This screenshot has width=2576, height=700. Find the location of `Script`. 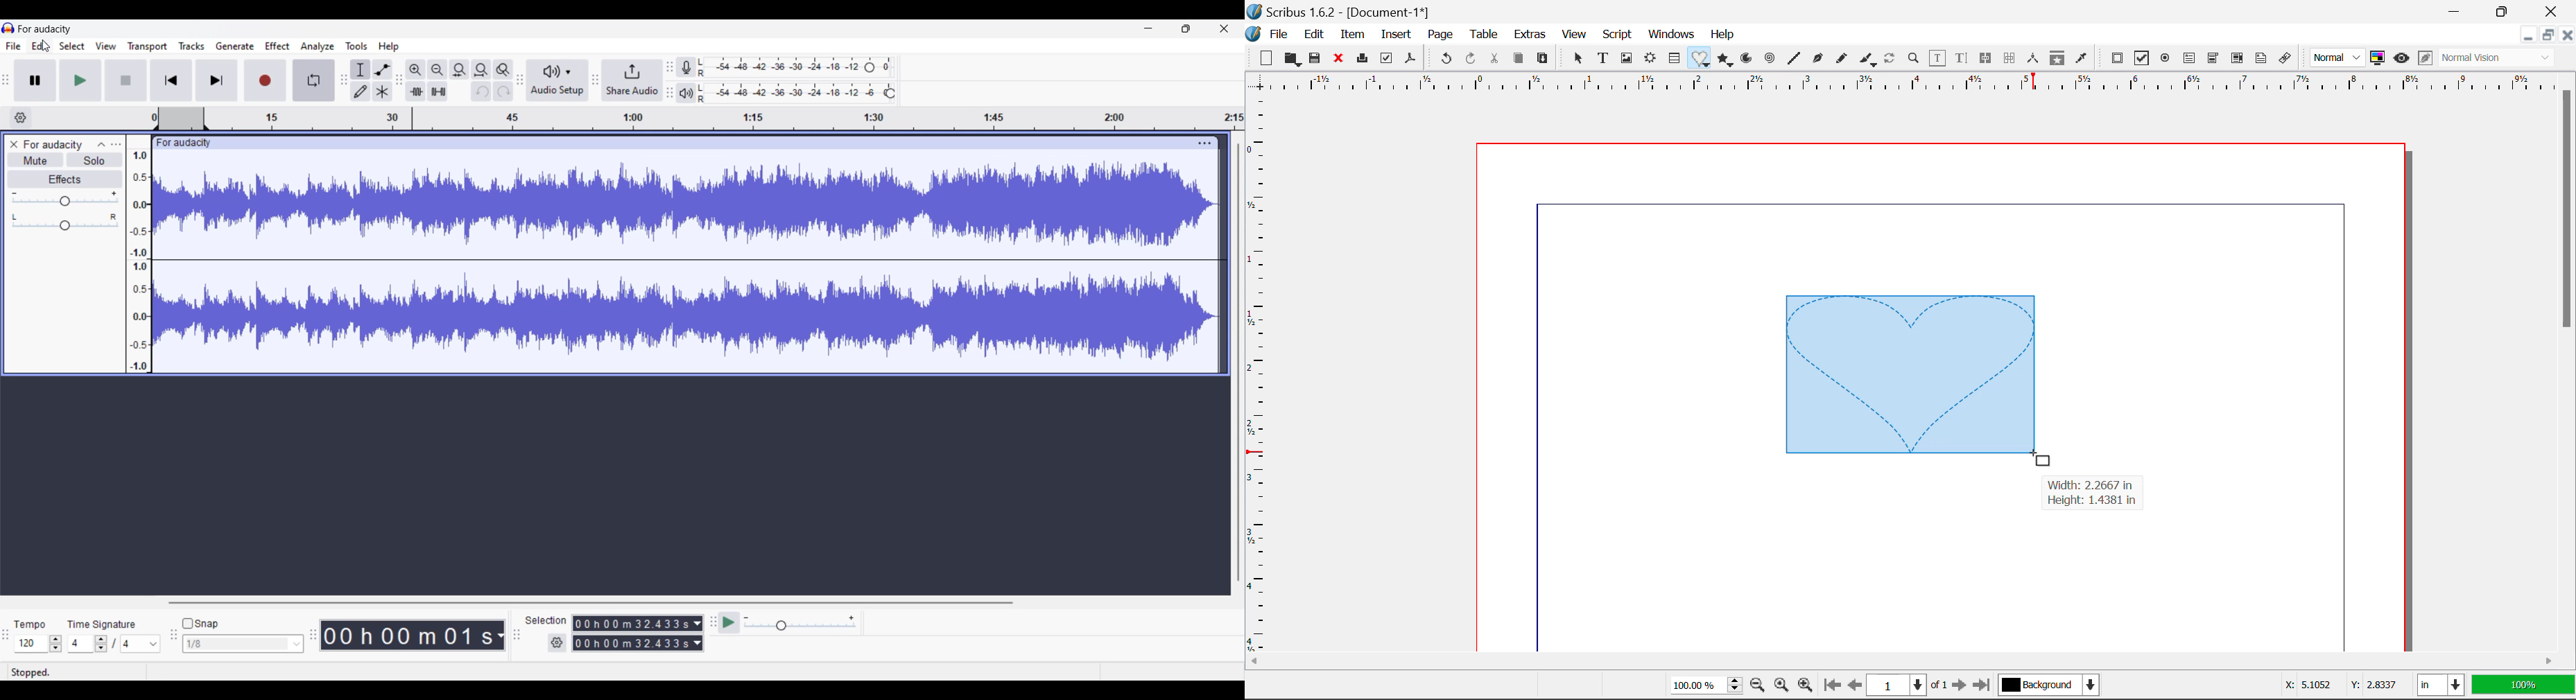

Script is located at coordinates (1616, 36).